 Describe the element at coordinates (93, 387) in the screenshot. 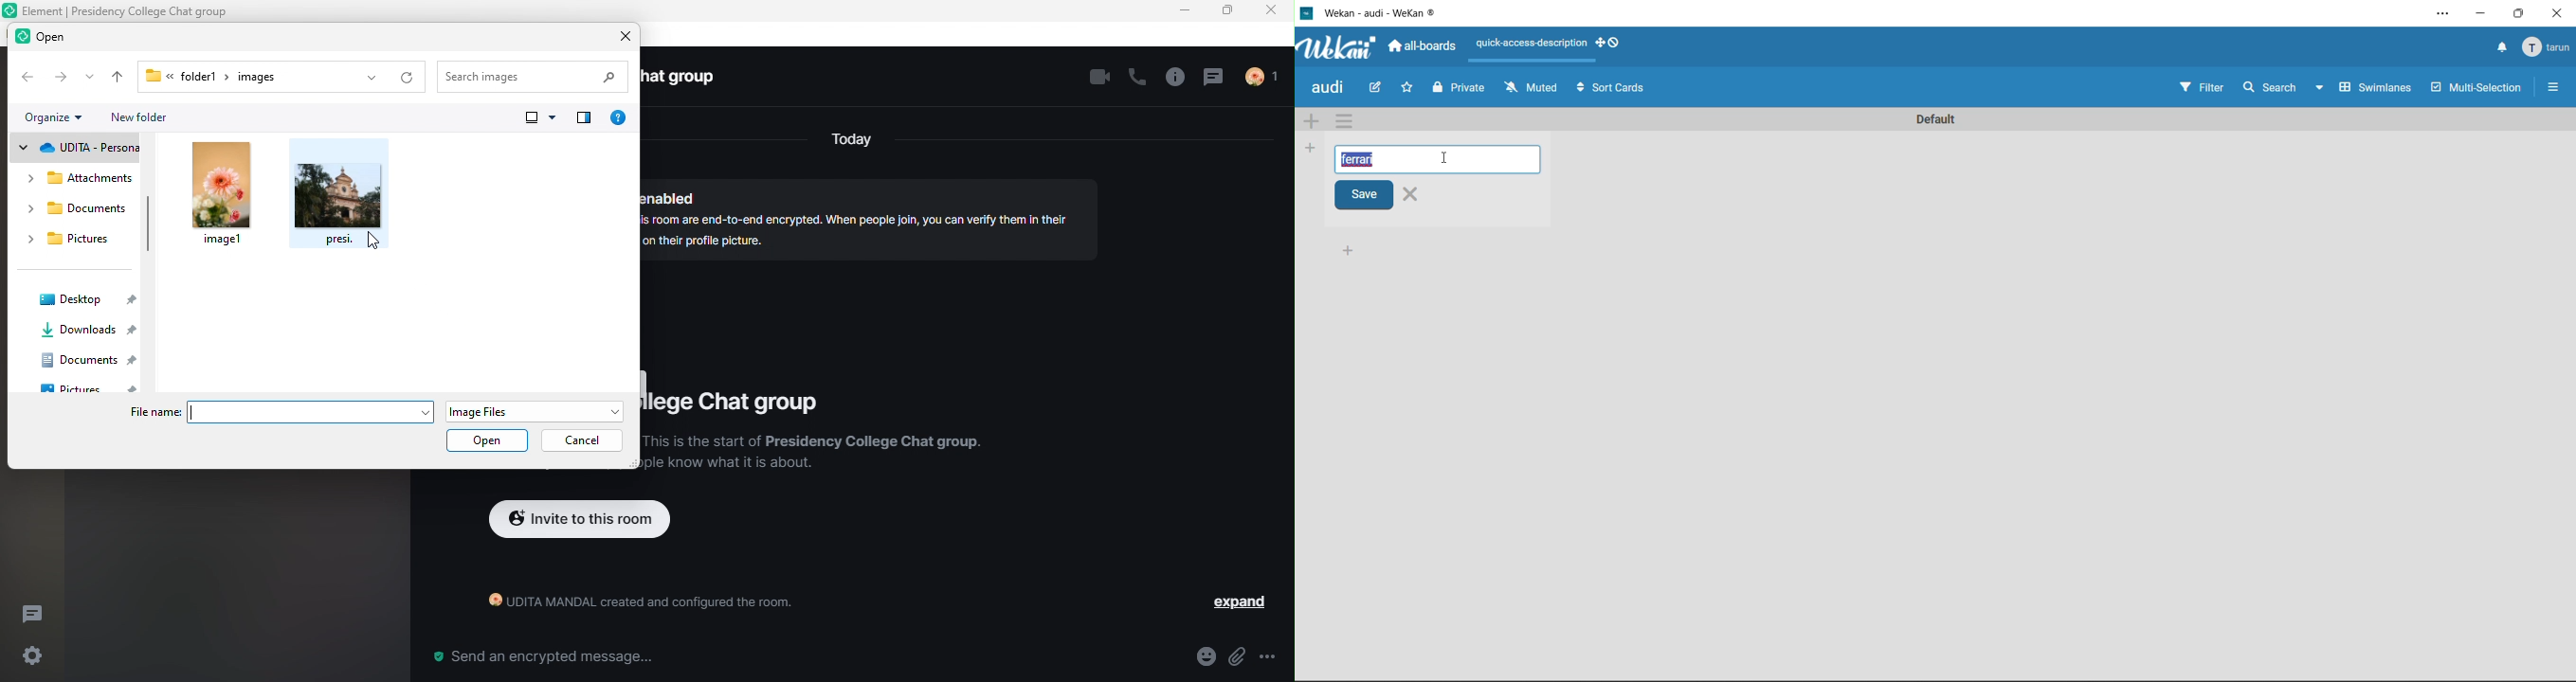

I see `pictures` at that location.